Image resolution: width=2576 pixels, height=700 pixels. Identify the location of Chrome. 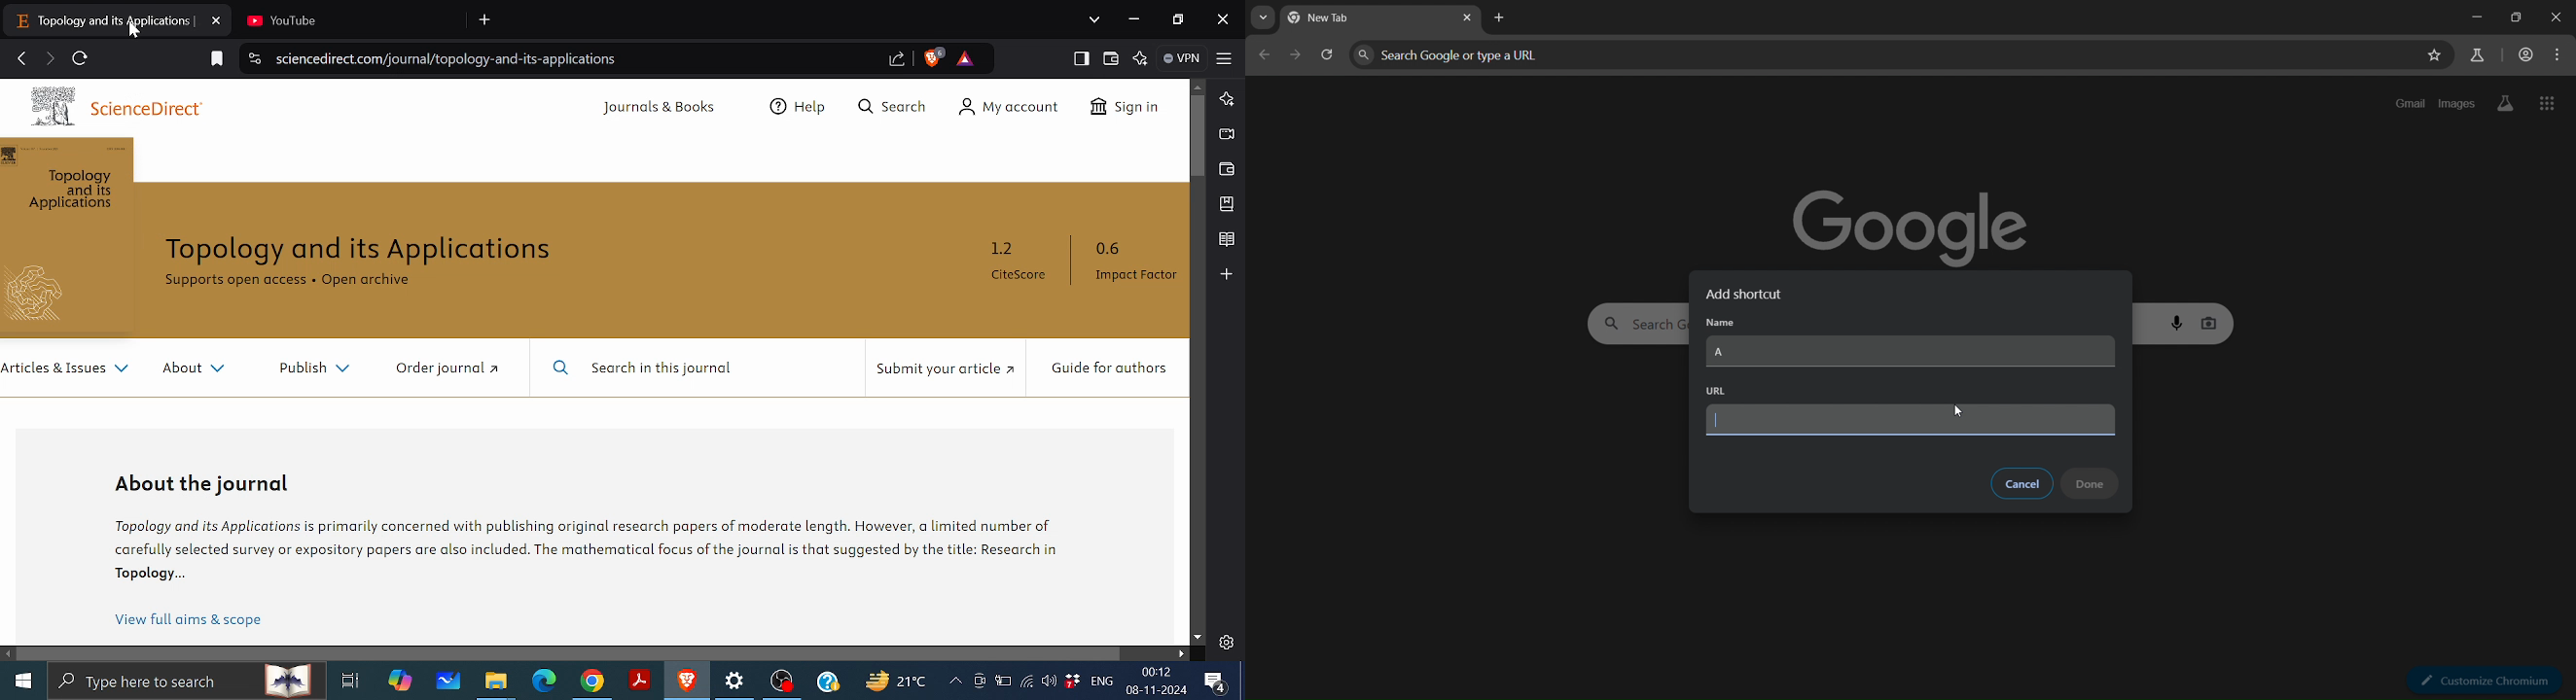
(592, 682).